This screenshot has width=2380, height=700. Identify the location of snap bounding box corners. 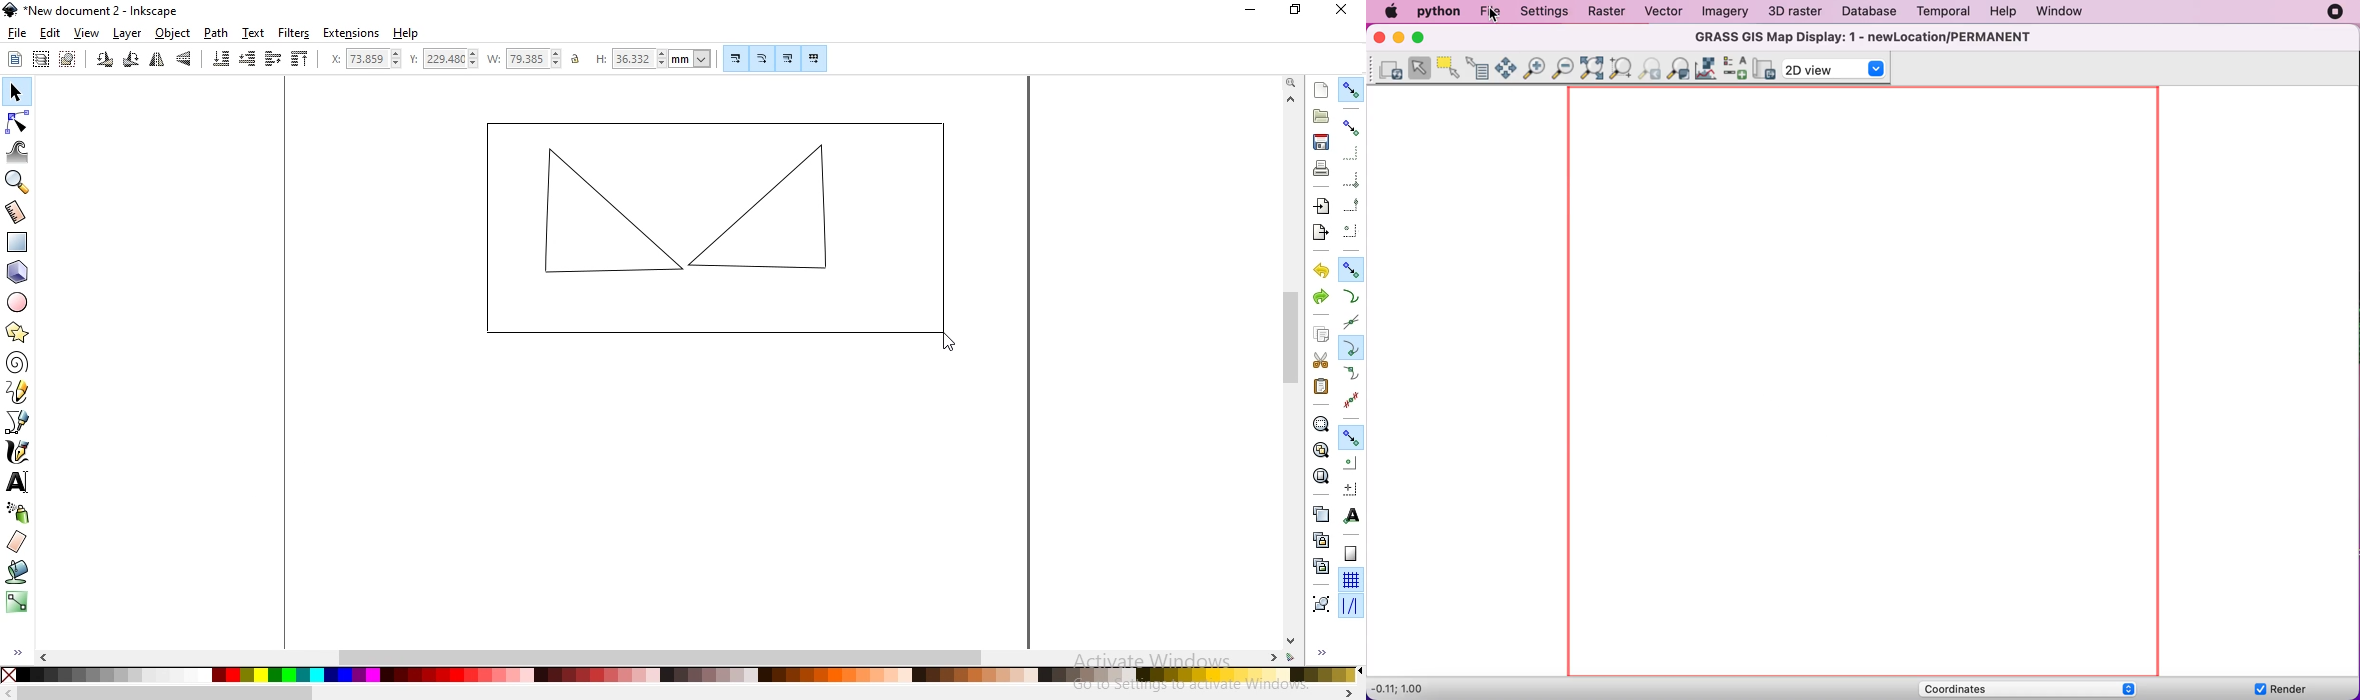
(1352, 177).